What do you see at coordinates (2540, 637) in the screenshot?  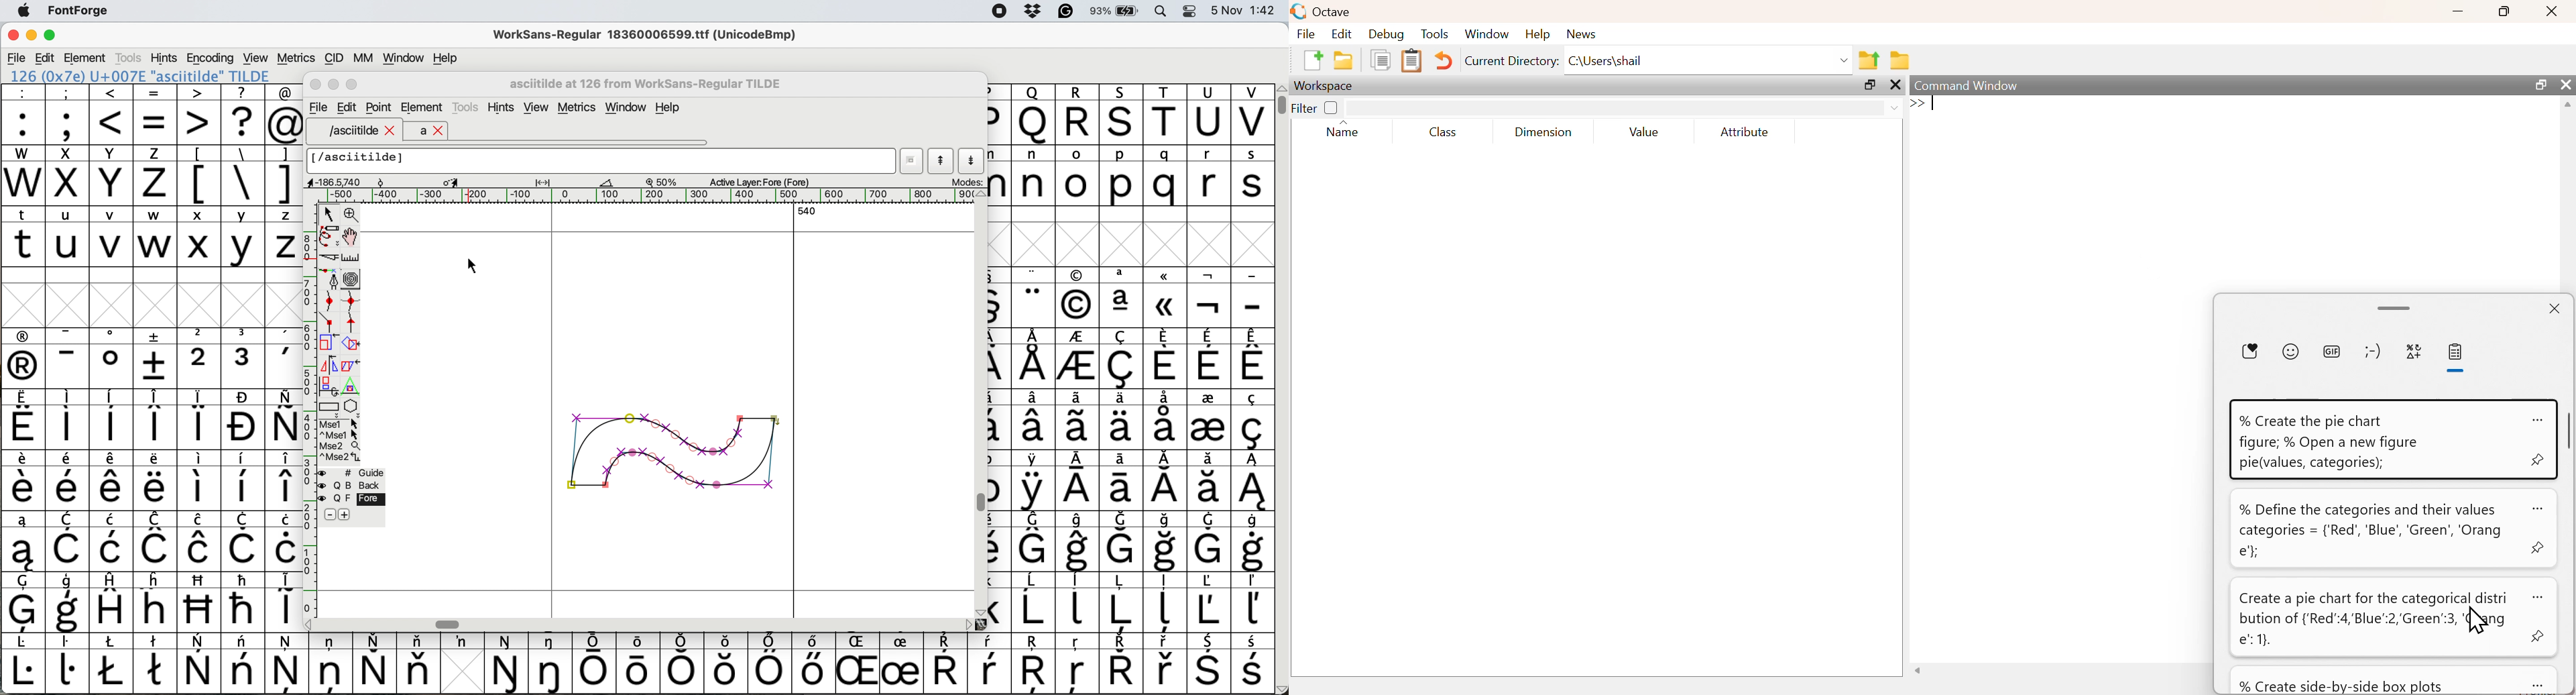 I see `pin` at bounding box center [2540, 637].